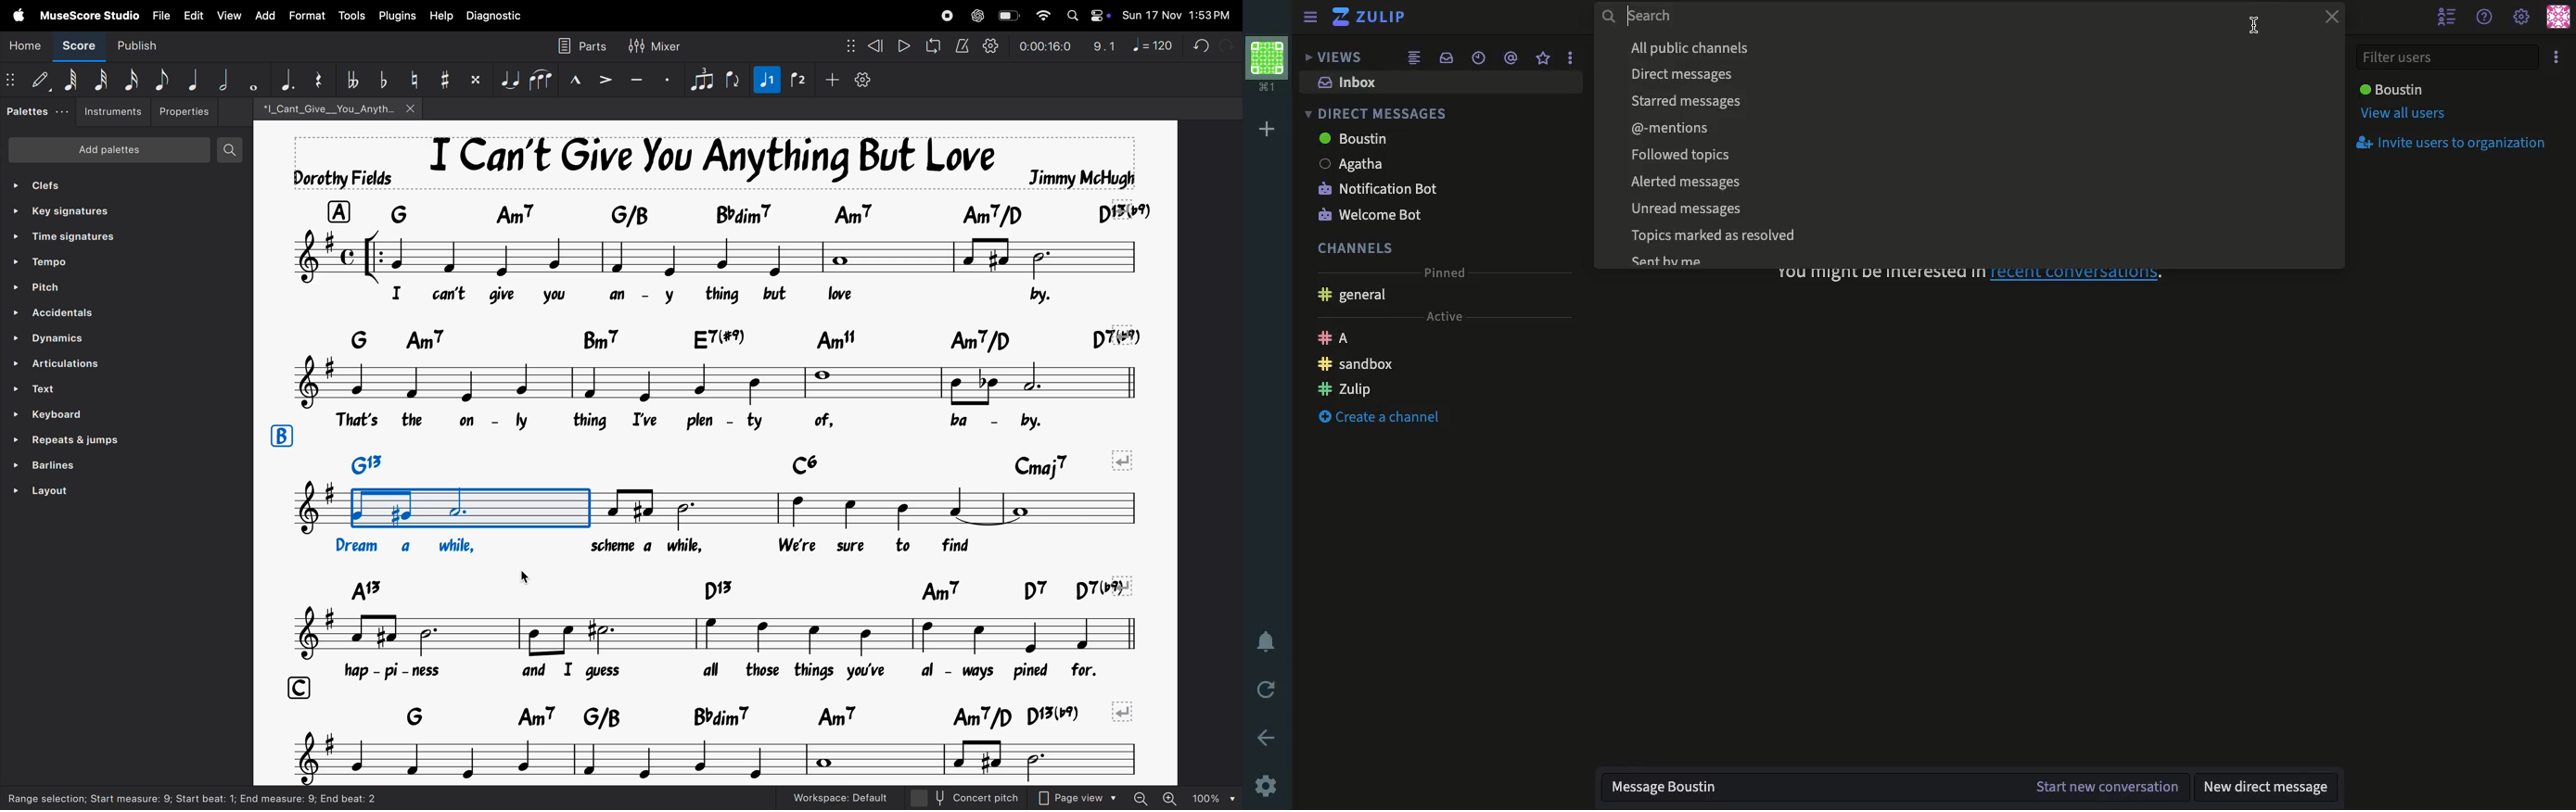 Image resolution: width=2576 pixels, height=812 pixels. Describe the element at coordinates (380, 80) in the screenshot. I see `toggle flat` at that location.